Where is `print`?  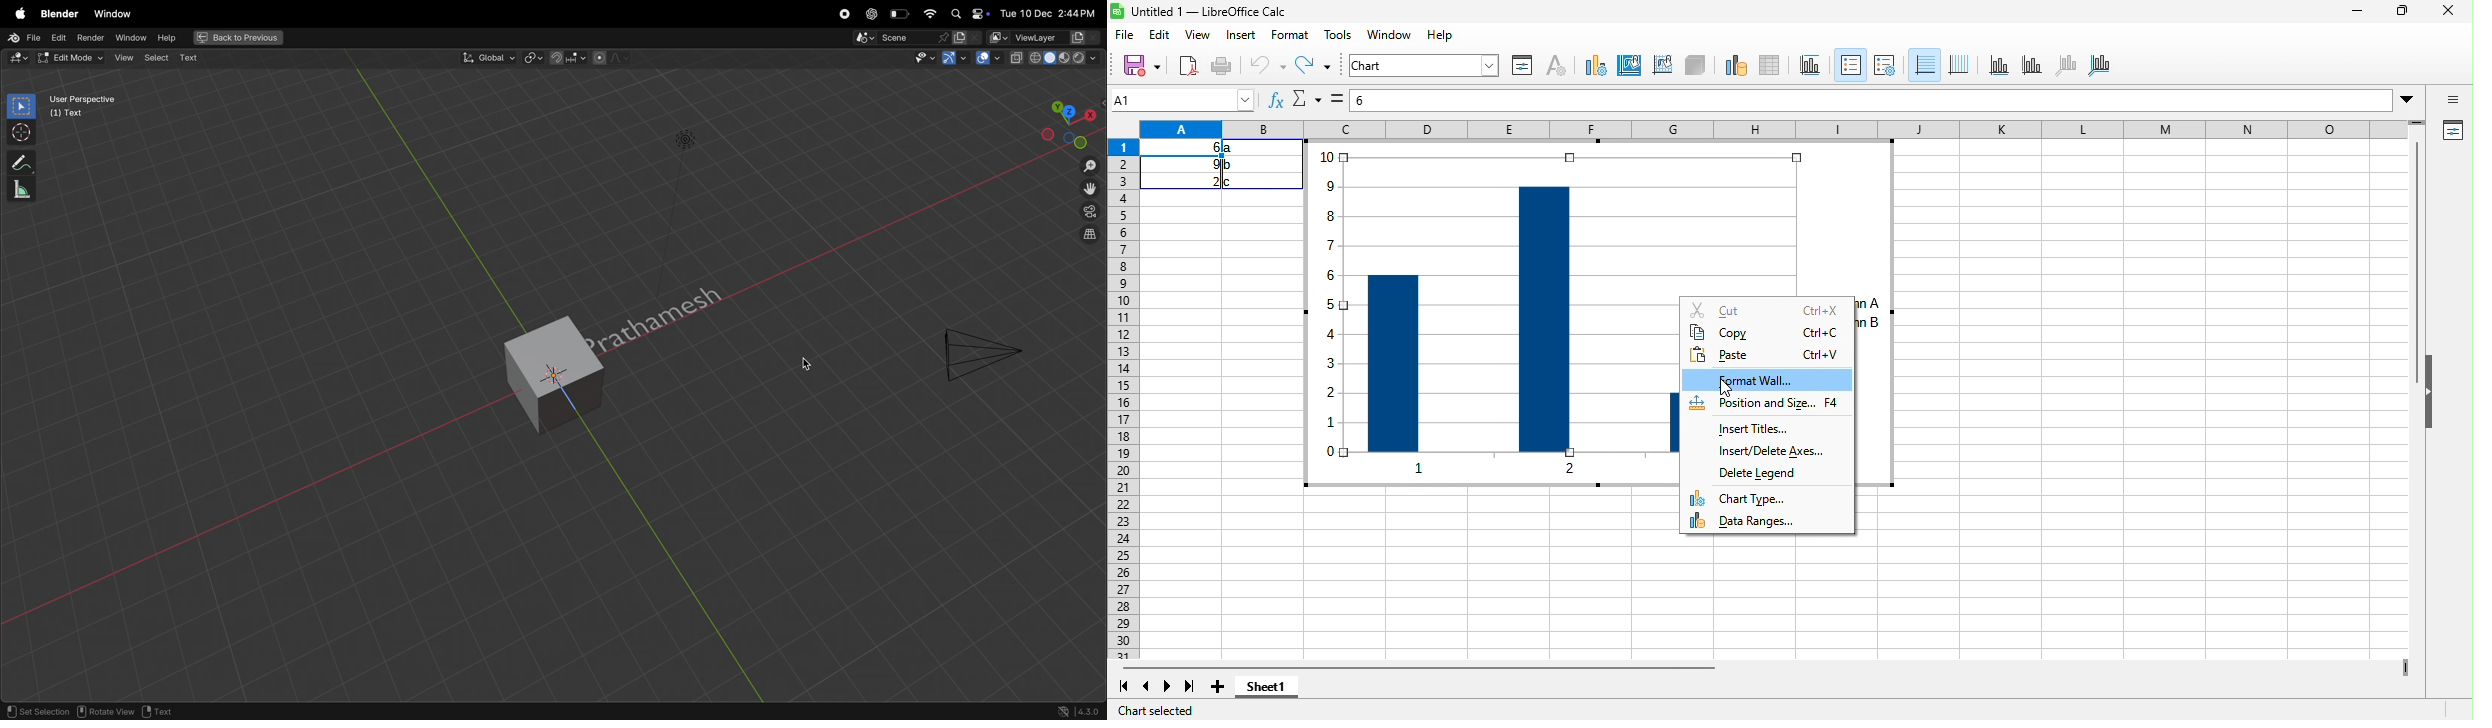
print is located at coordinates (1222, 66).